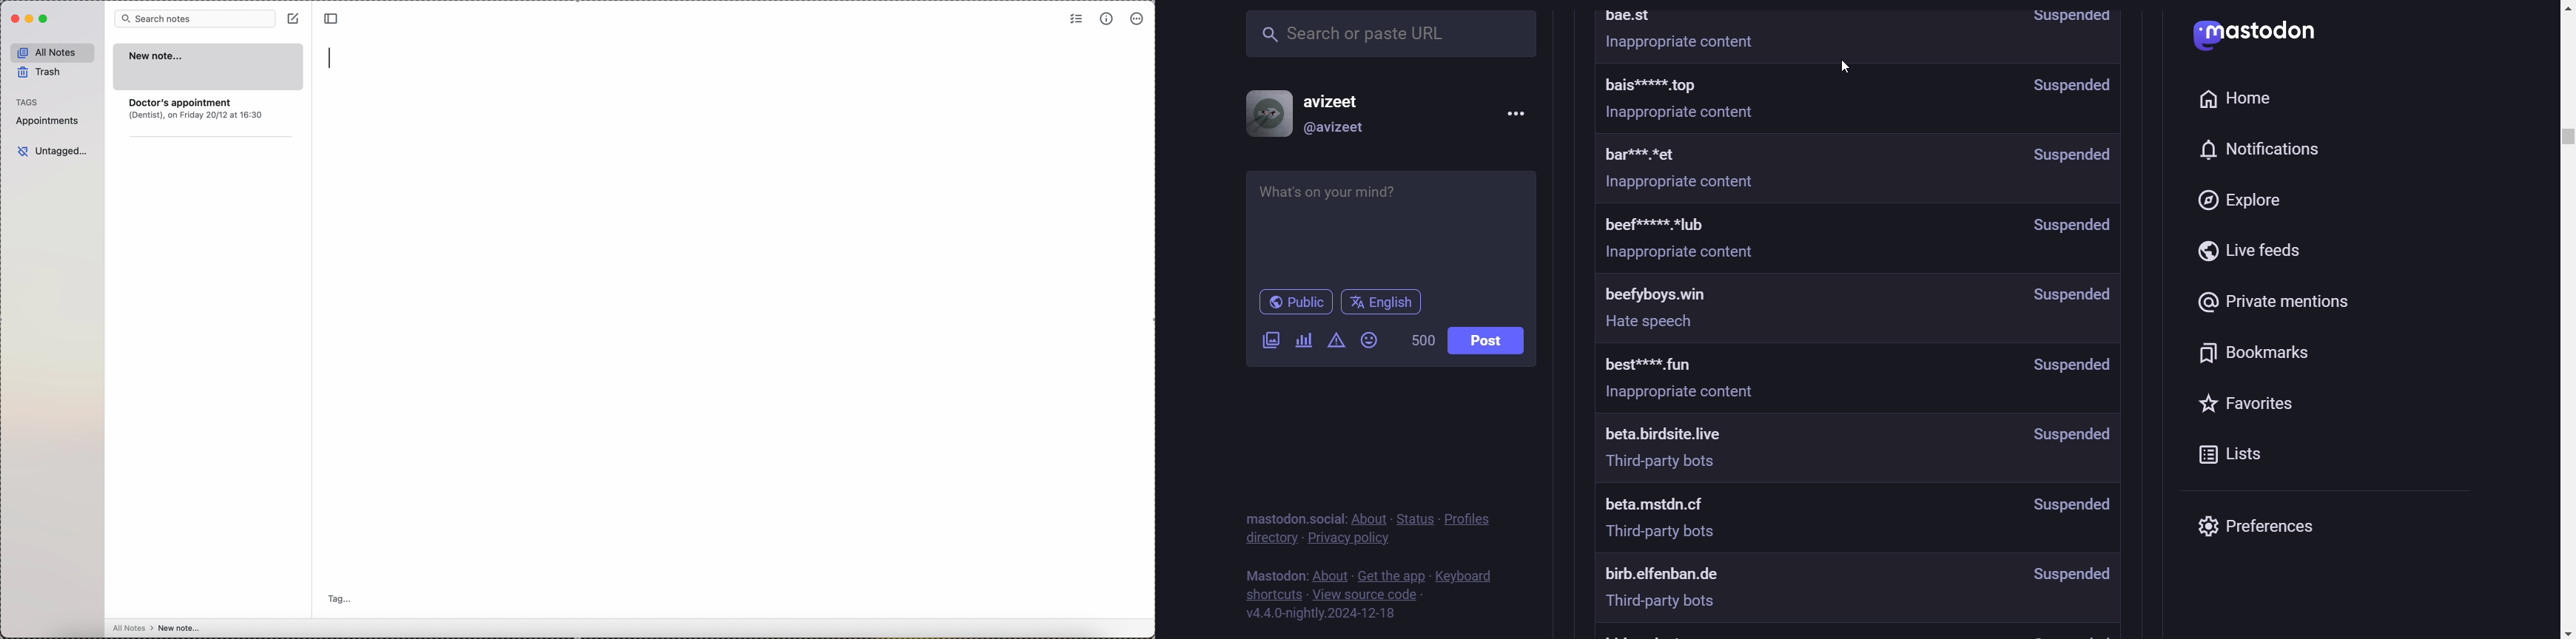 Image resolution: width=2576 pixels, height=644 pixels. I want to click on scroll bar, so click(2561, 158).